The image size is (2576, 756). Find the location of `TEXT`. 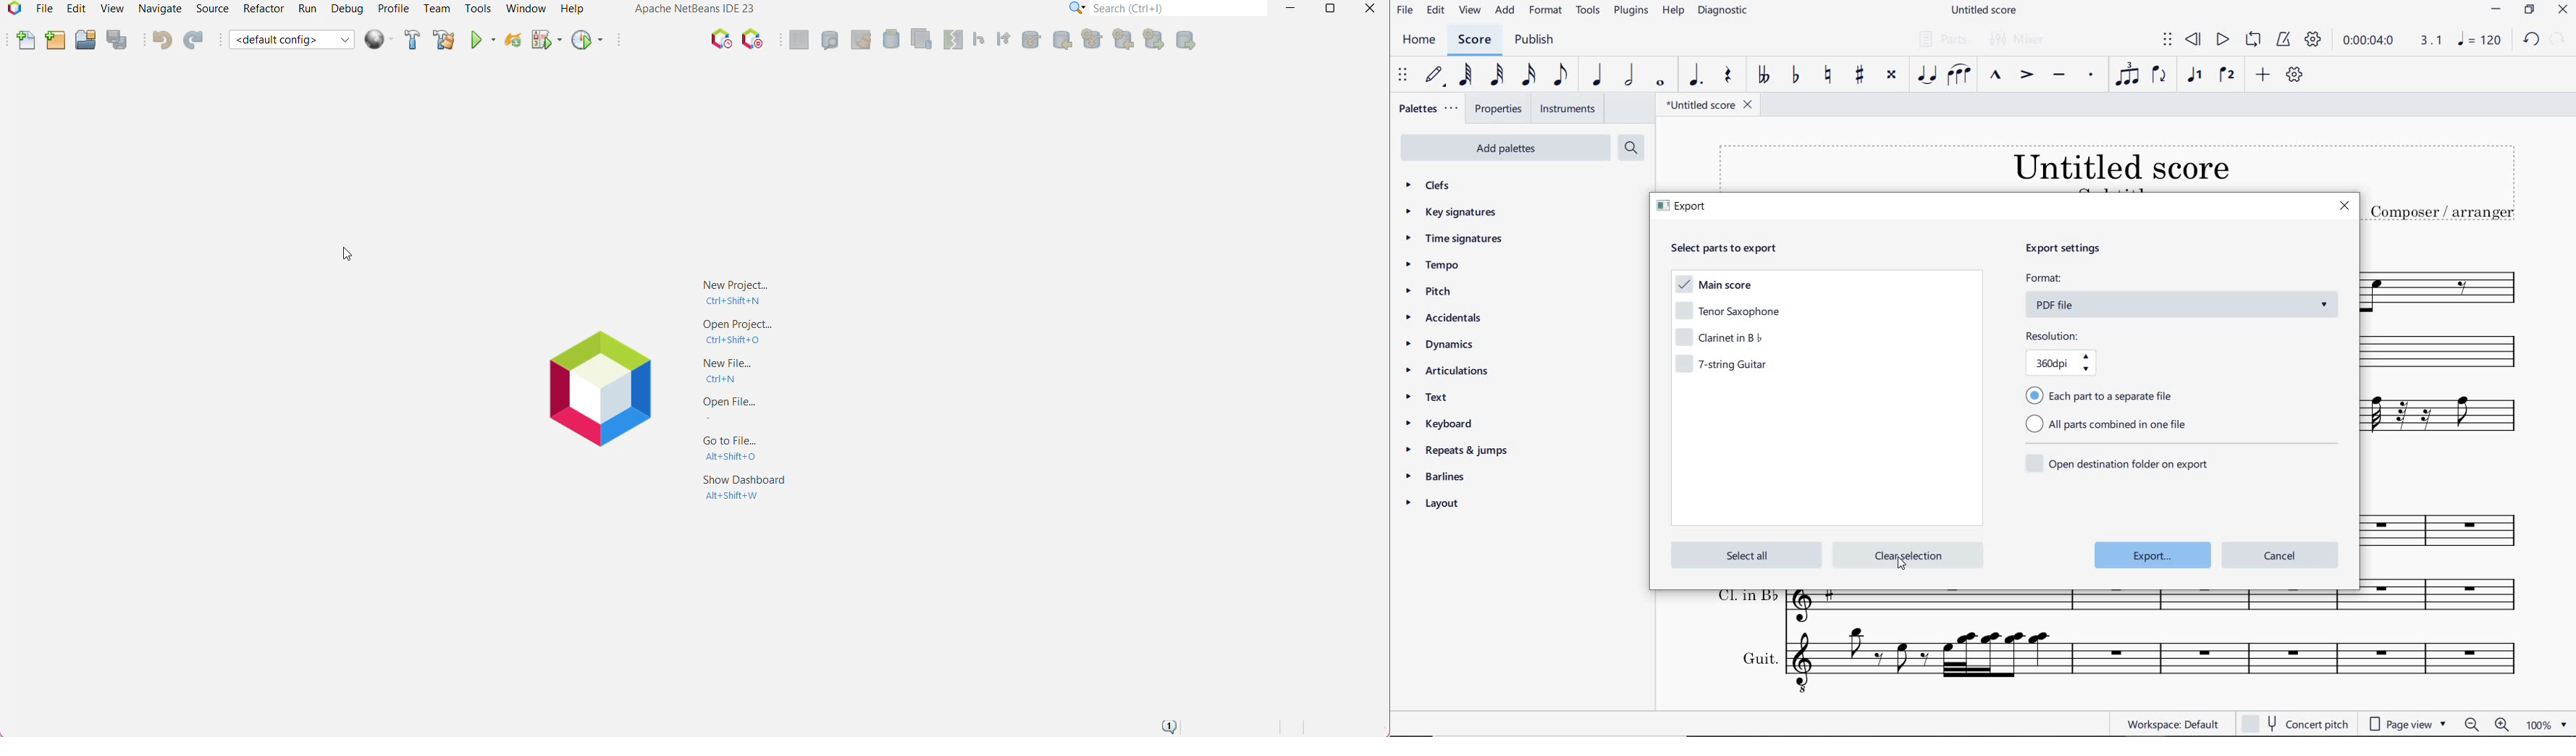

TEXT is located at coordinates (1435, 399).